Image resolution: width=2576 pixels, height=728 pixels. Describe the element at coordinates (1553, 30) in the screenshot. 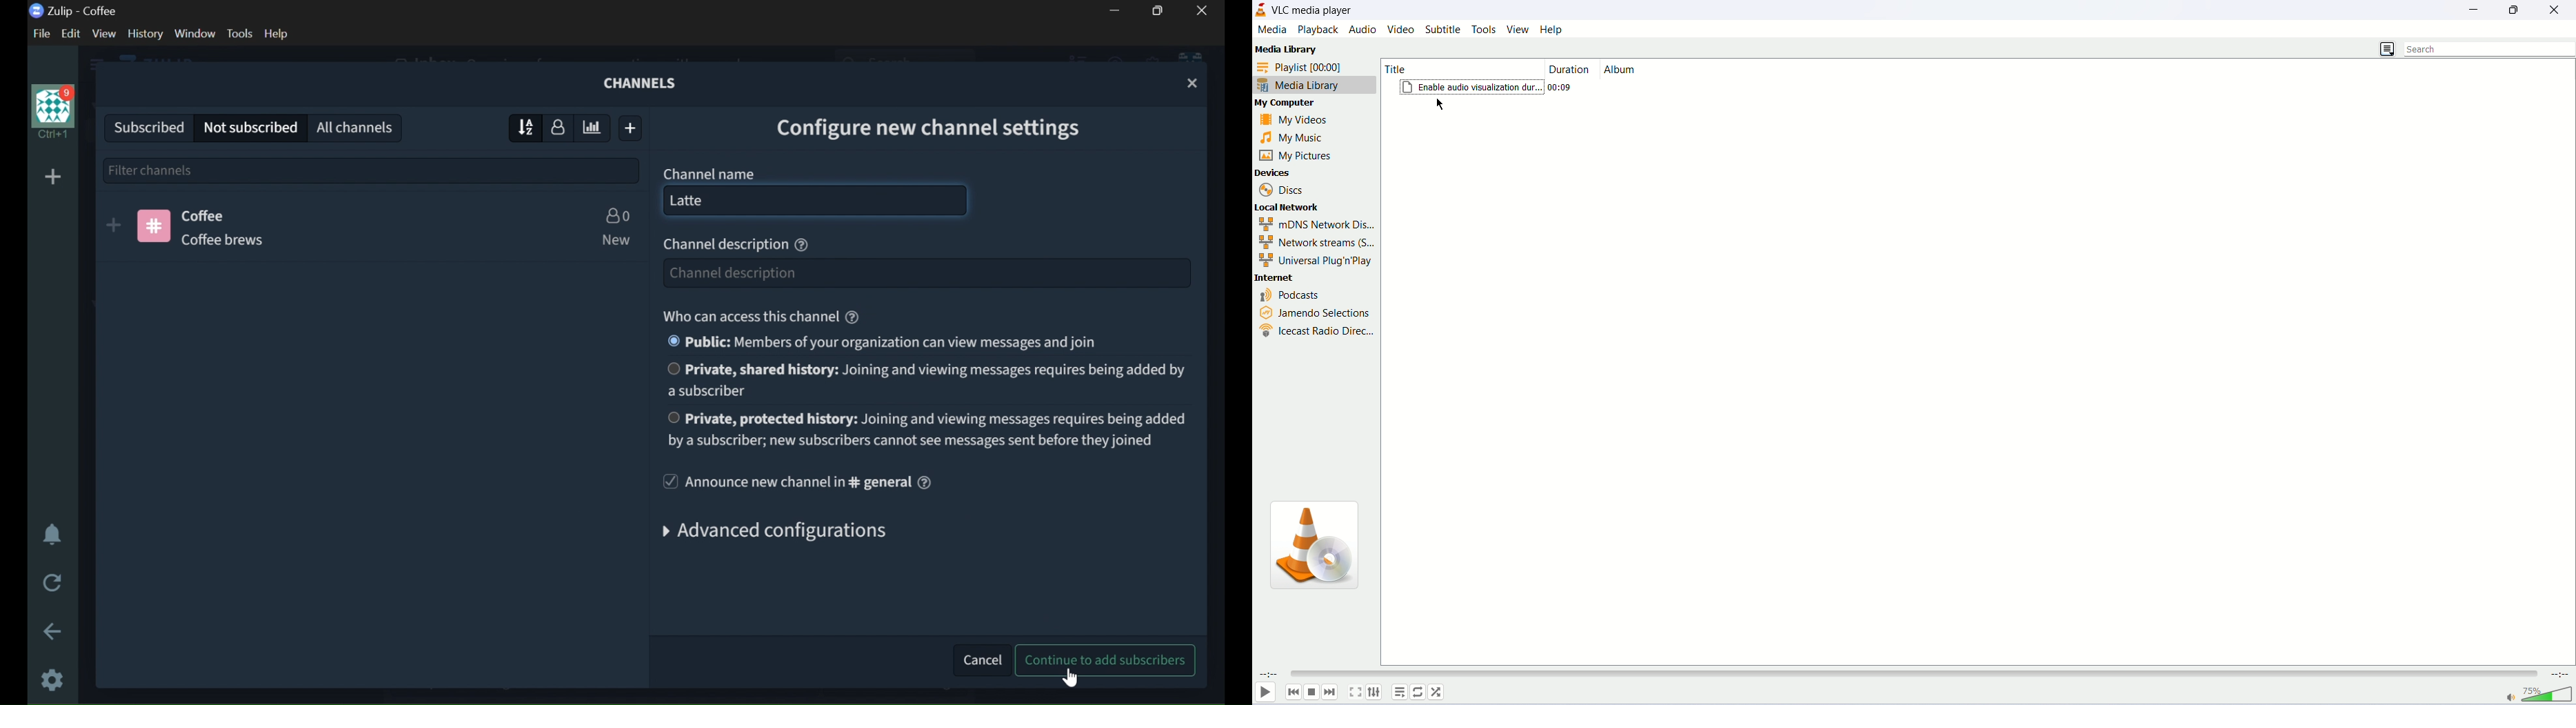

I see `help` at that location.